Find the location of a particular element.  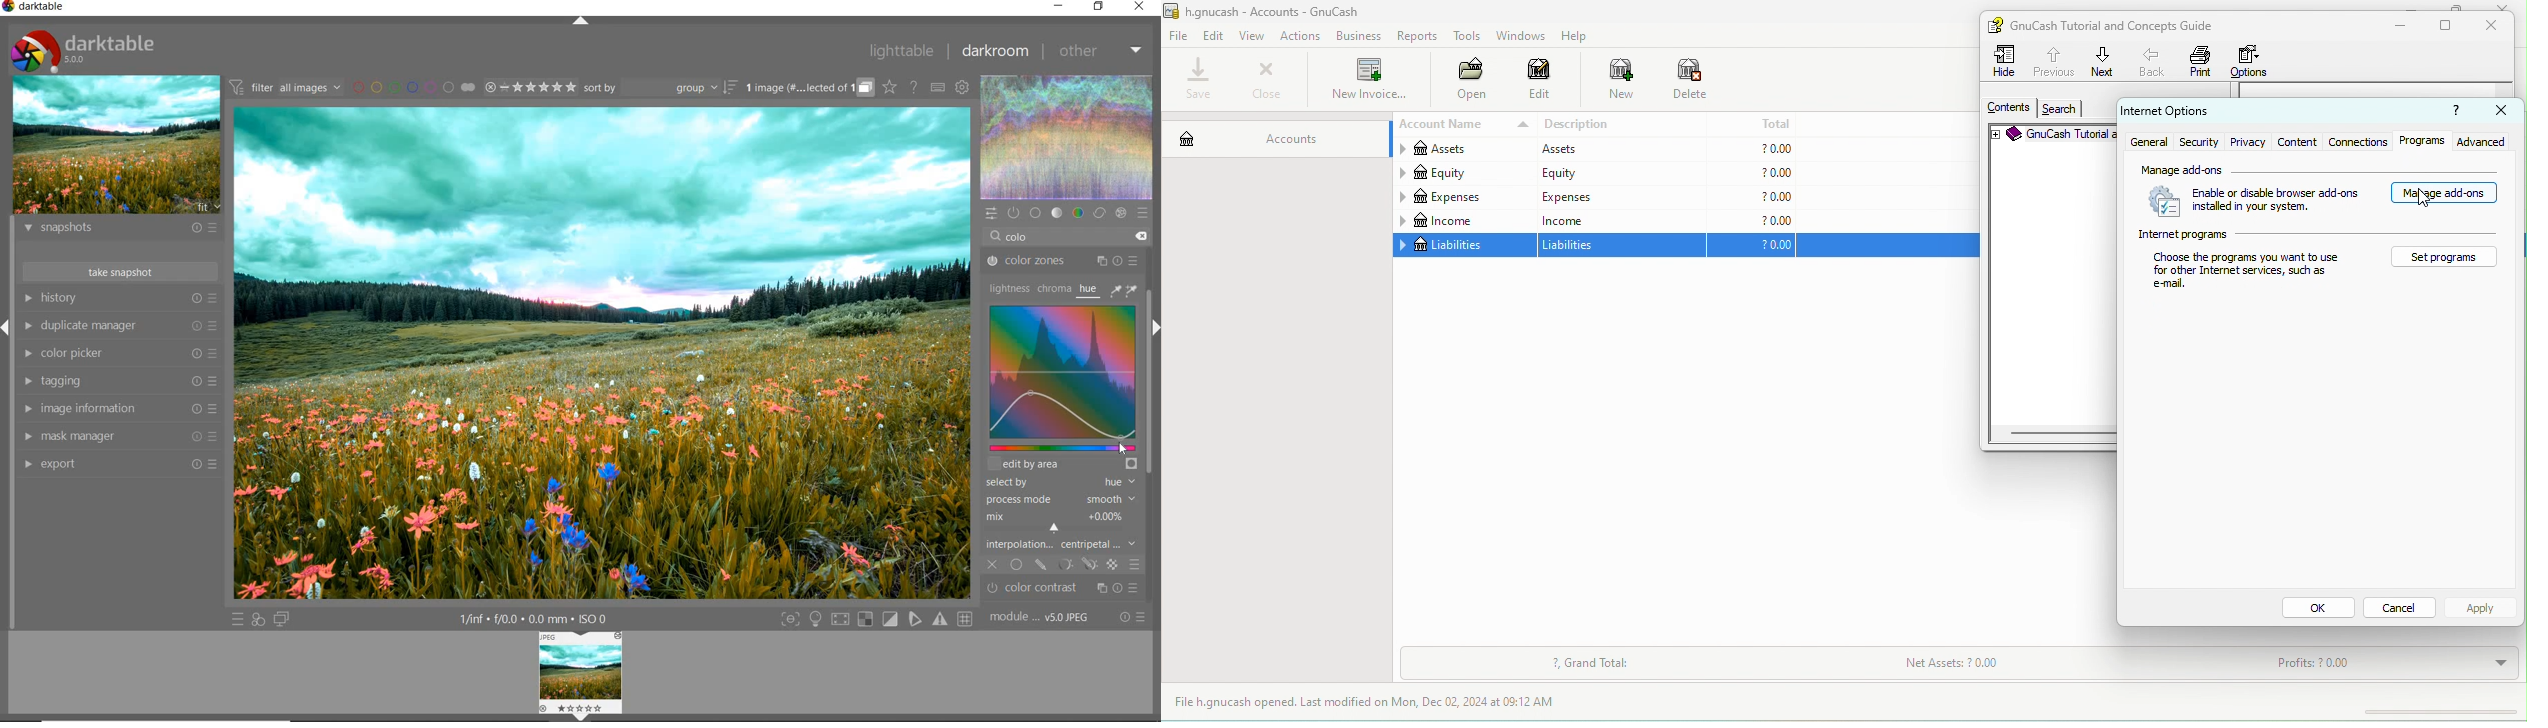

advanced is located at coordinates (2486, 142).